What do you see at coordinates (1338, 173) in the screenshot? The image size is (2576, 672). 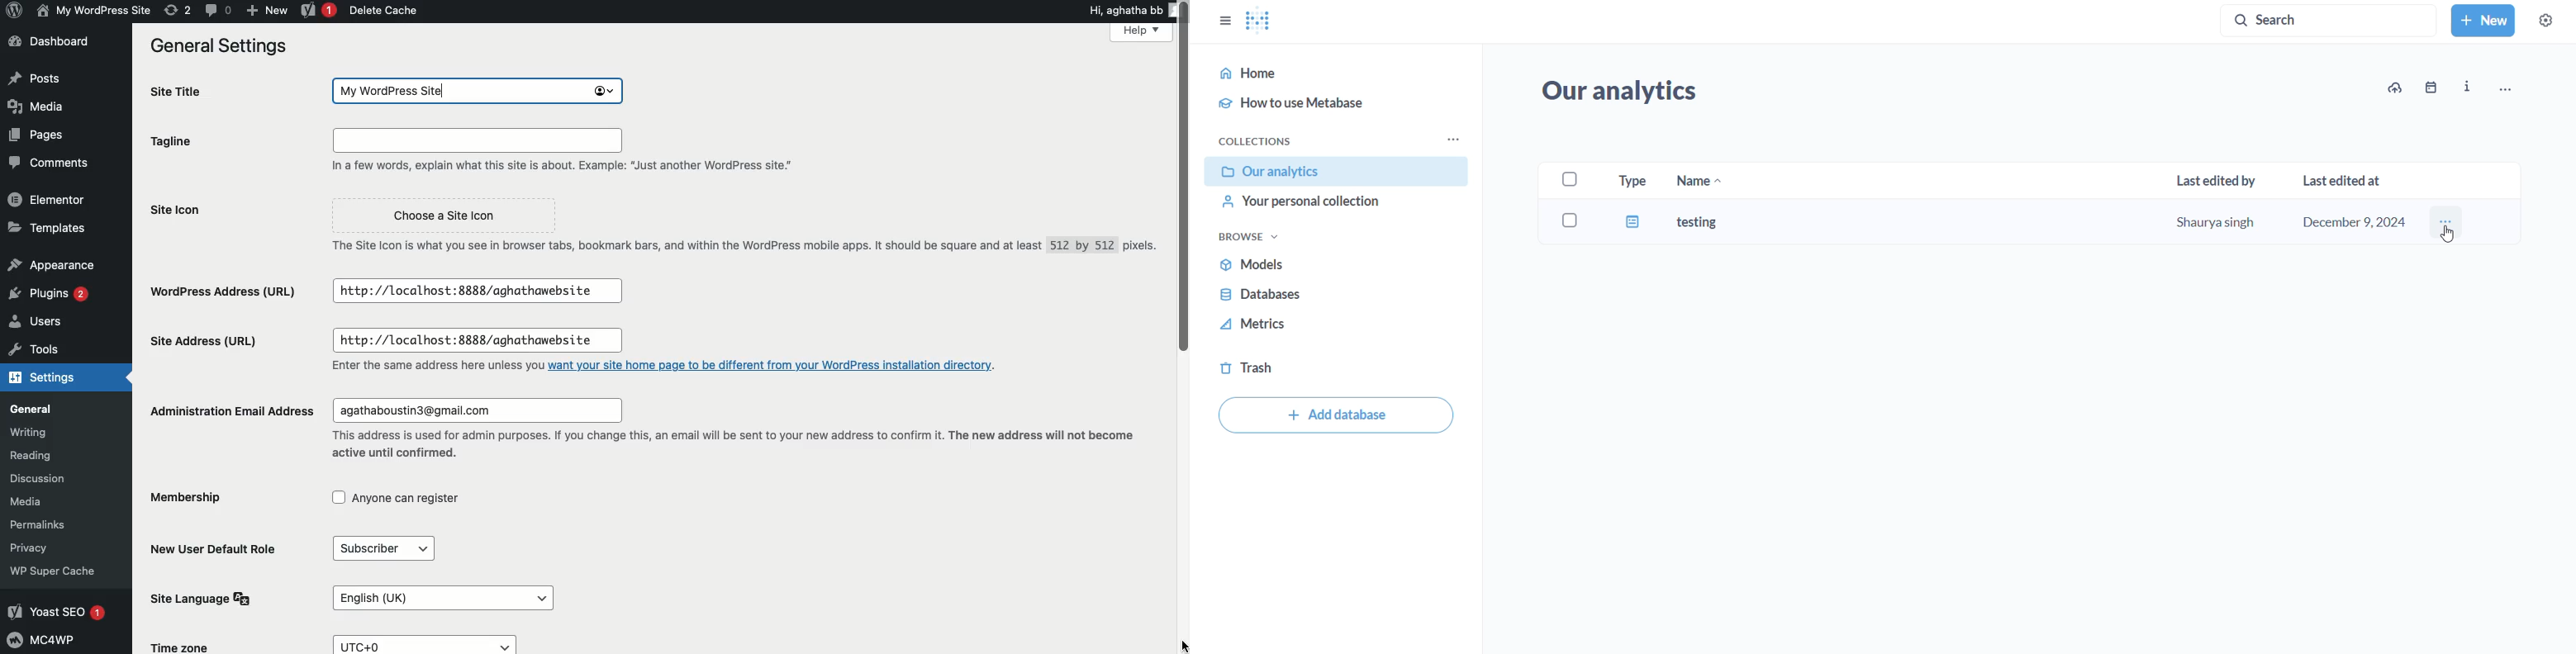 I see `our analytics` at bounding box center [1338, 173].